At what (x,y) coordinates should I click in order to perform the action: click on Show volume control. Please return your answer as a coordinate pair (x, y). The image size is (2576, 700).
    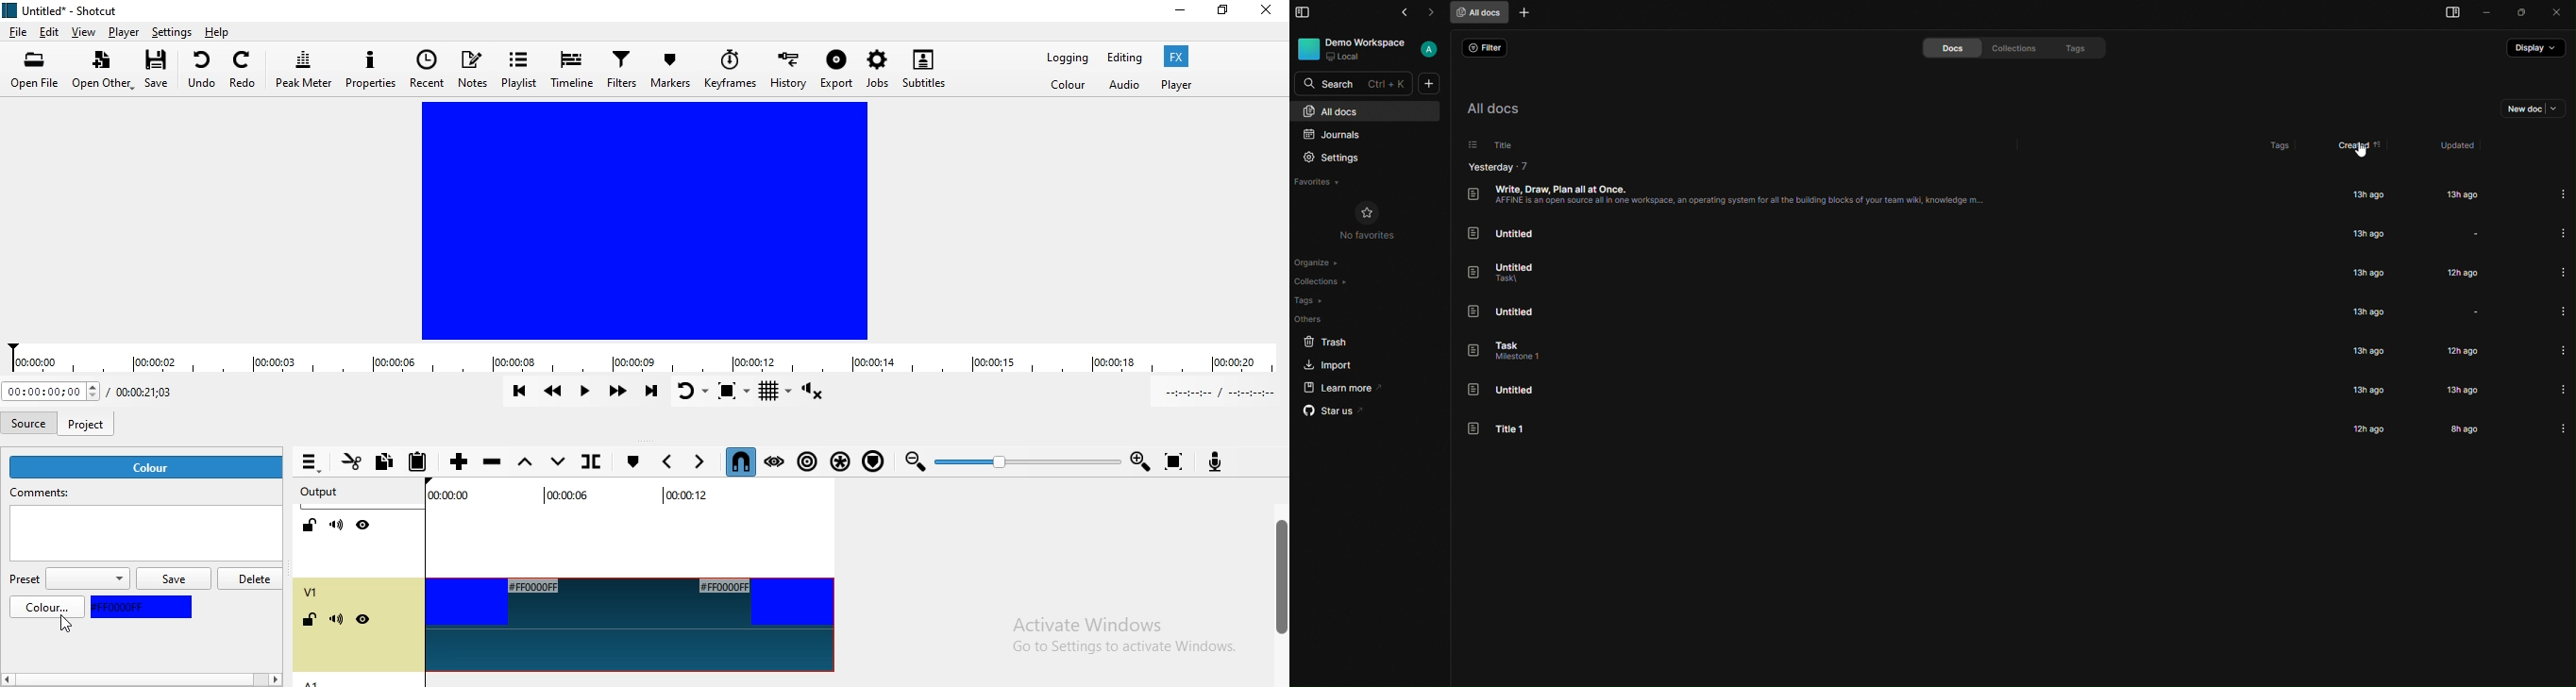
    Looking at the image, I should click on (814, 393).